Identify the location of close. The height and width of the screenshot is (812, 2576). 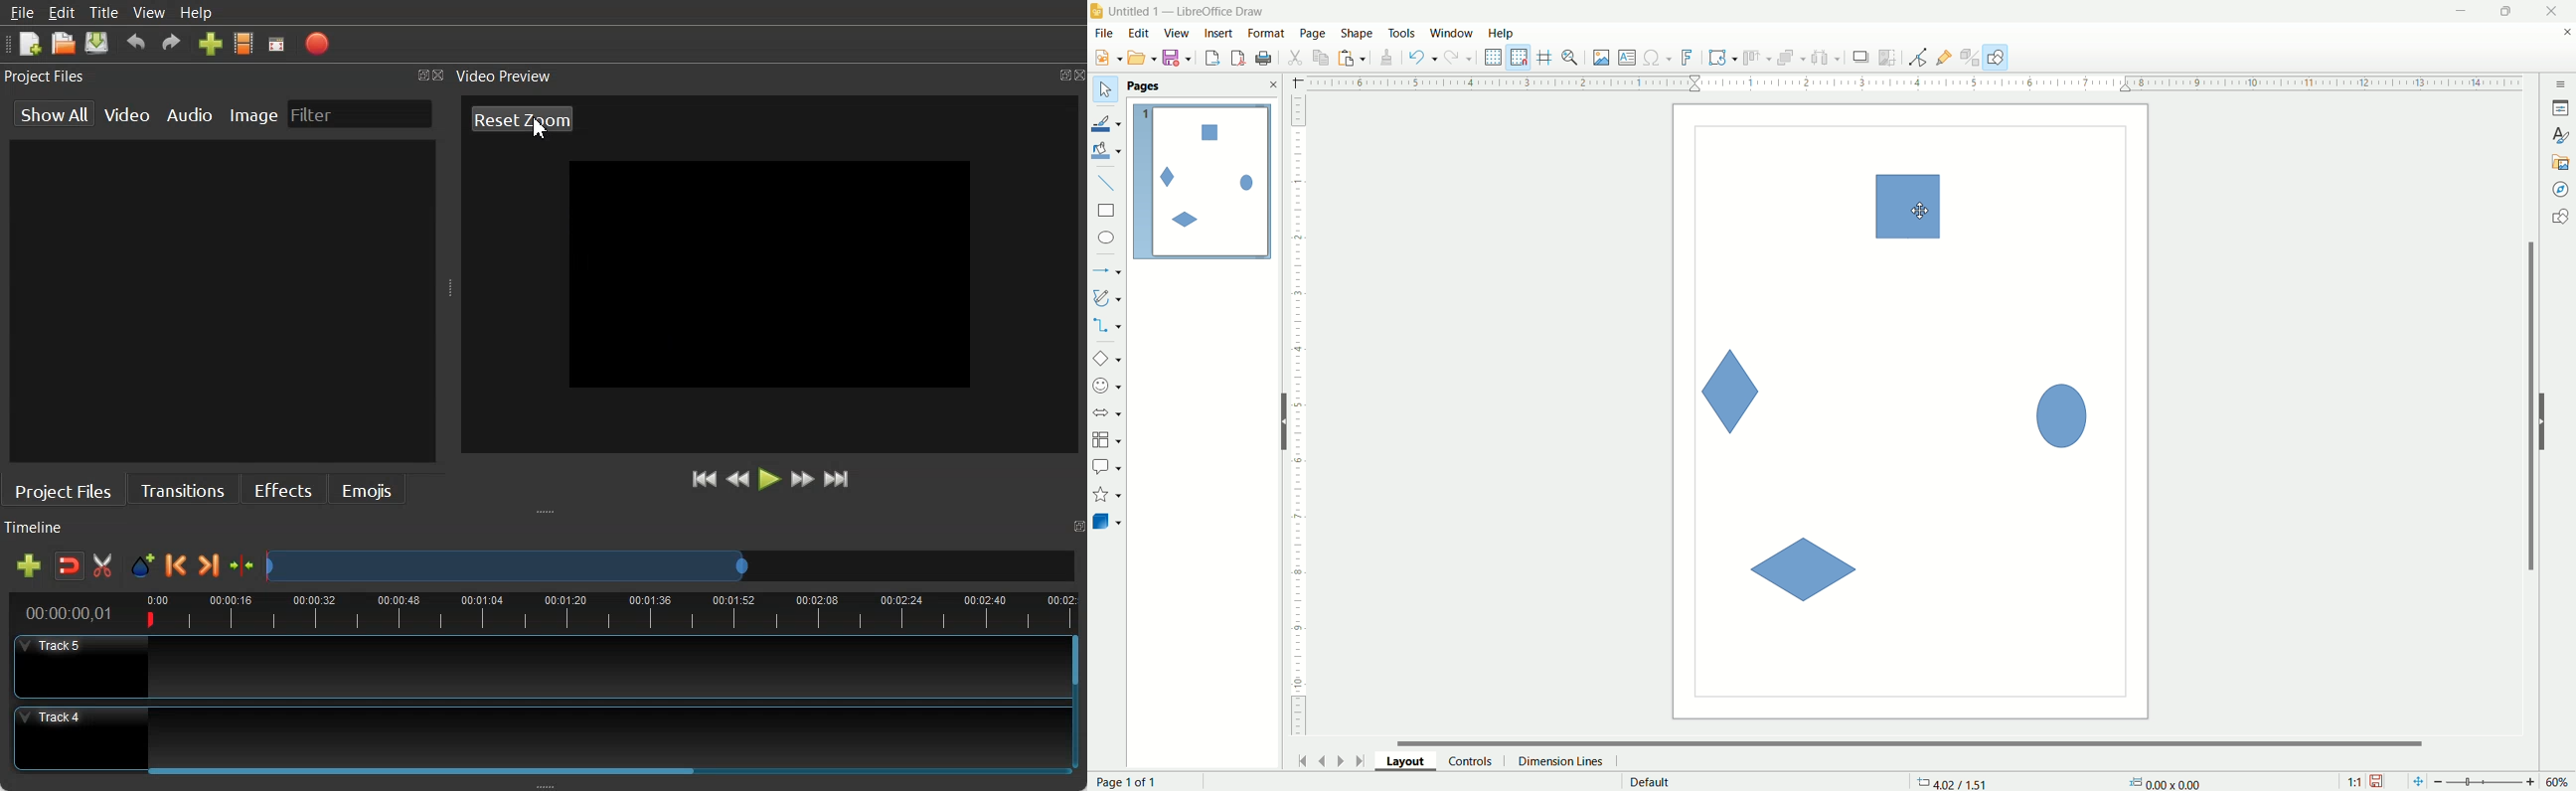
(2555, 12).